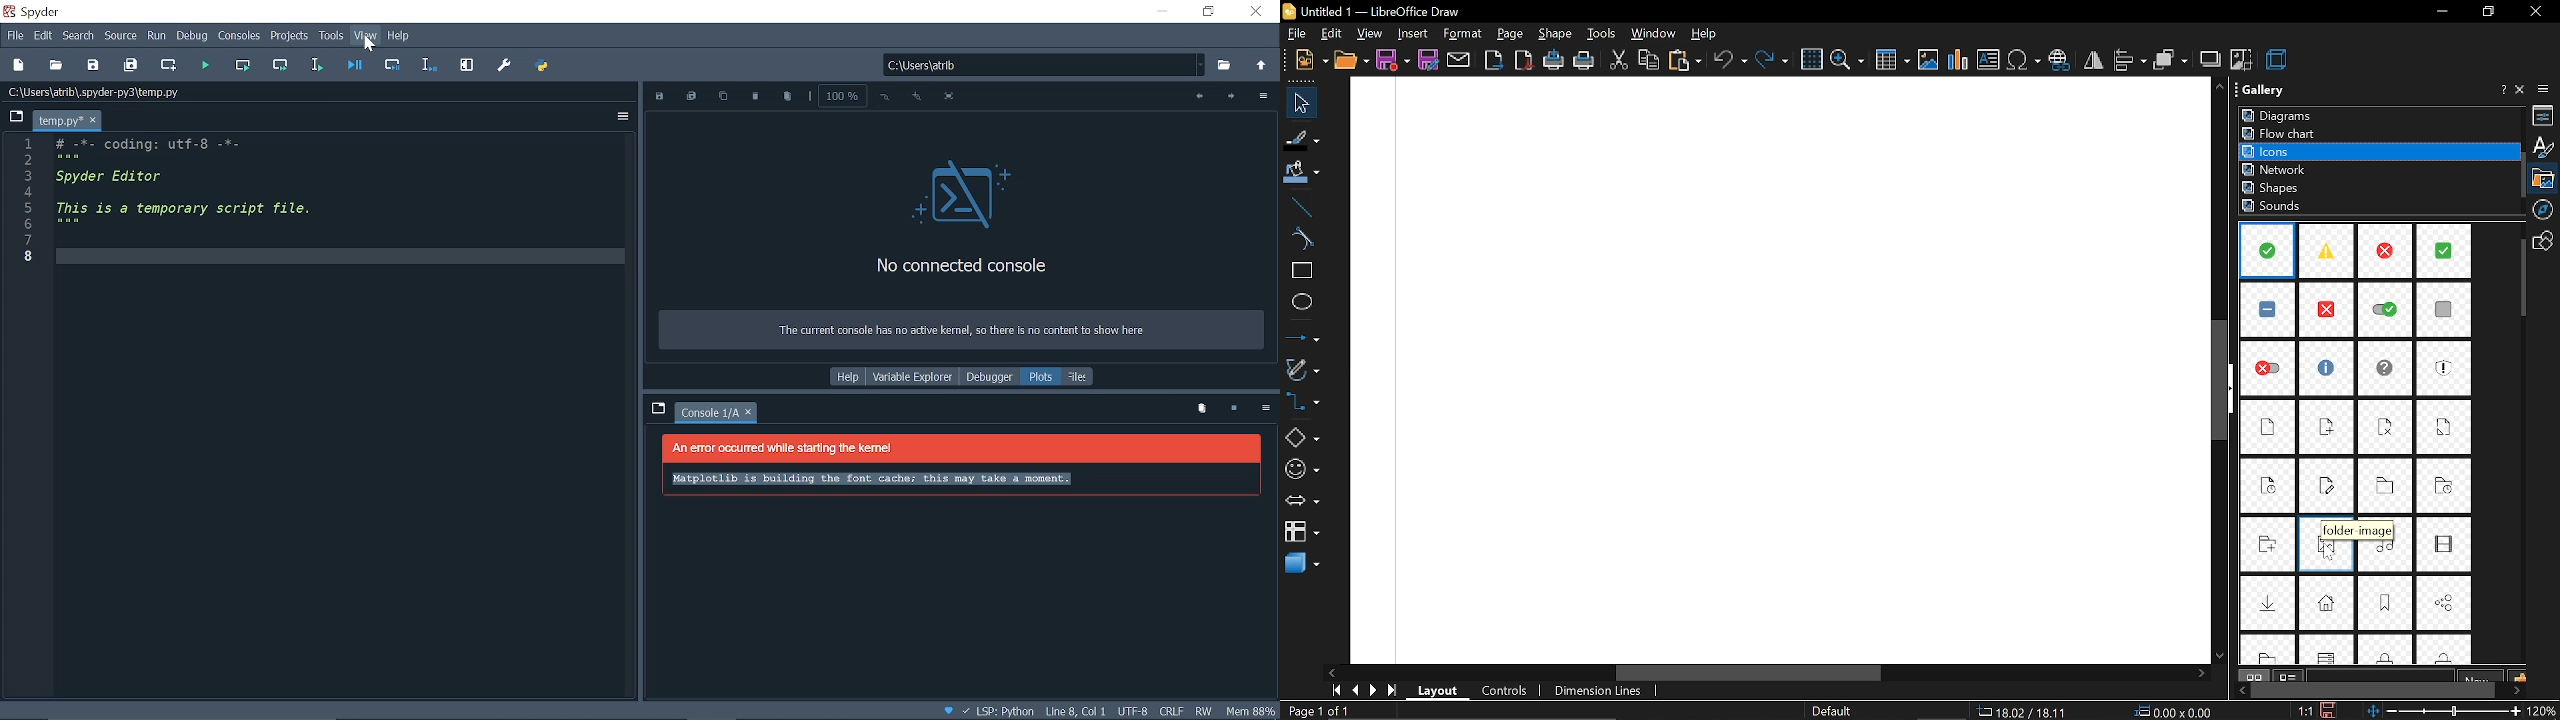 This screenshot has height=728, width=2576. I want to click on ellipse, so click(1298, 304).